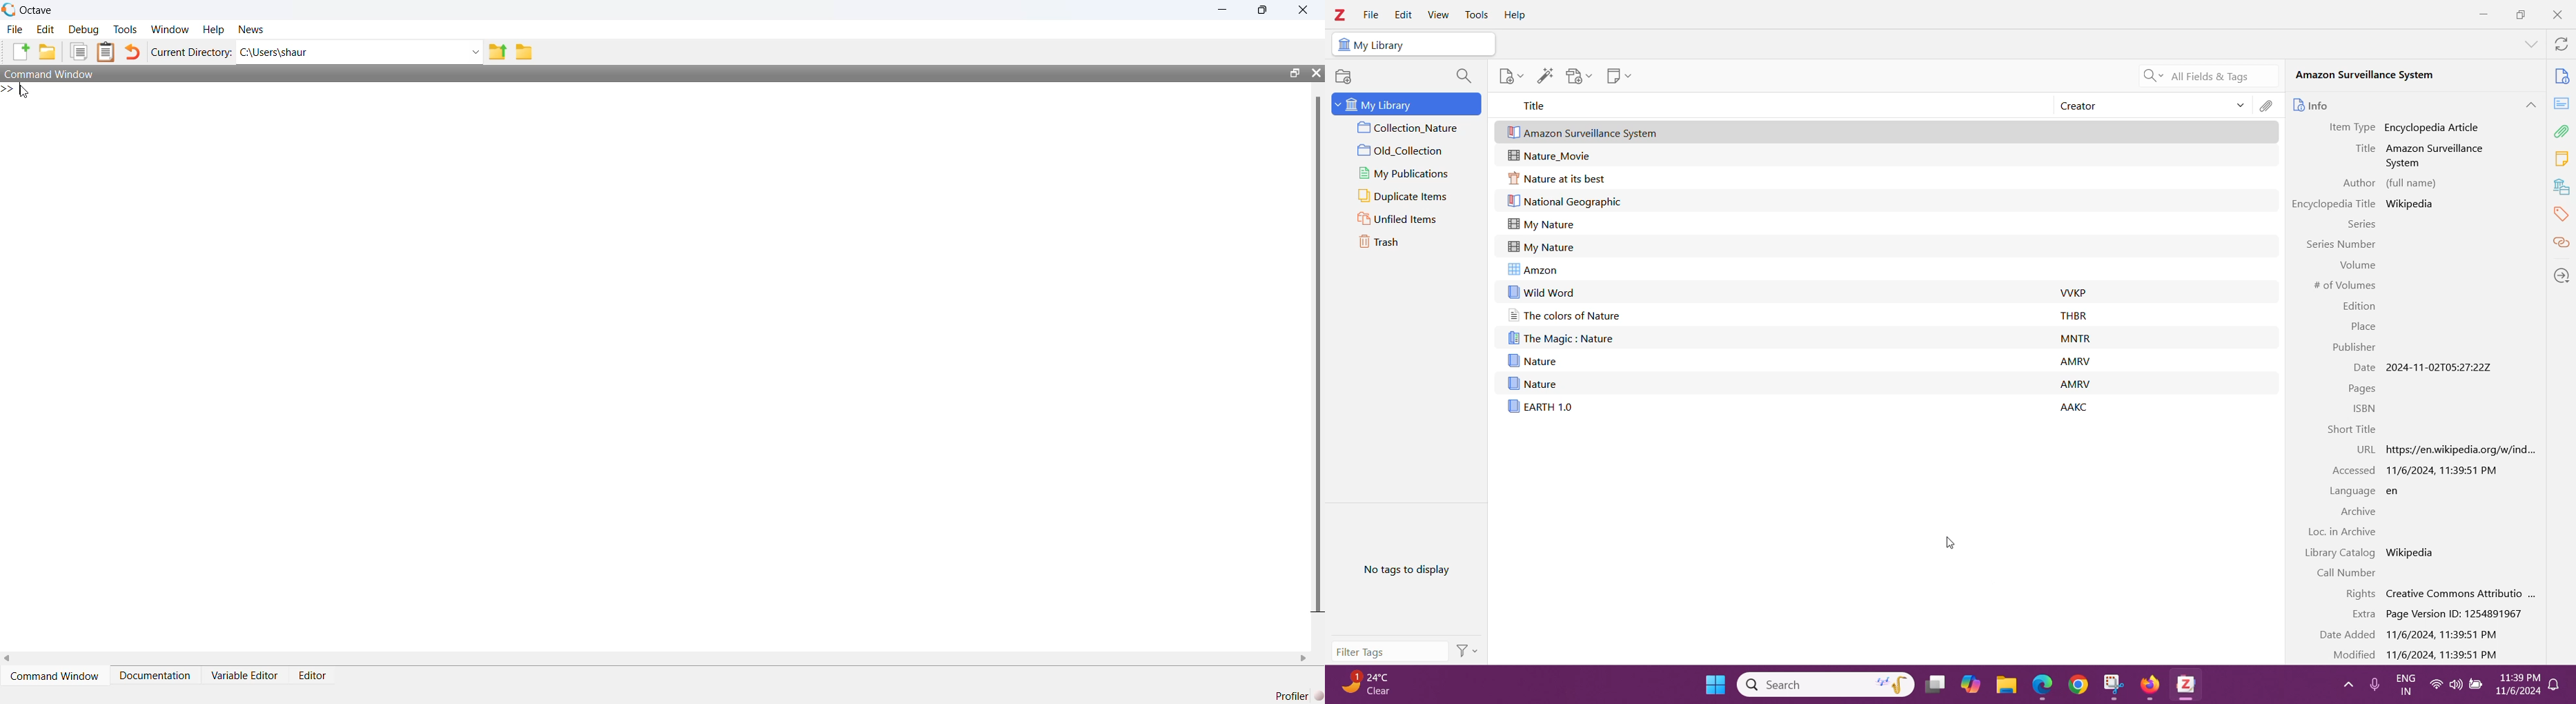 The width and height of the screenshot is (2576, 728). I want to click on close, so click(1306, 9).